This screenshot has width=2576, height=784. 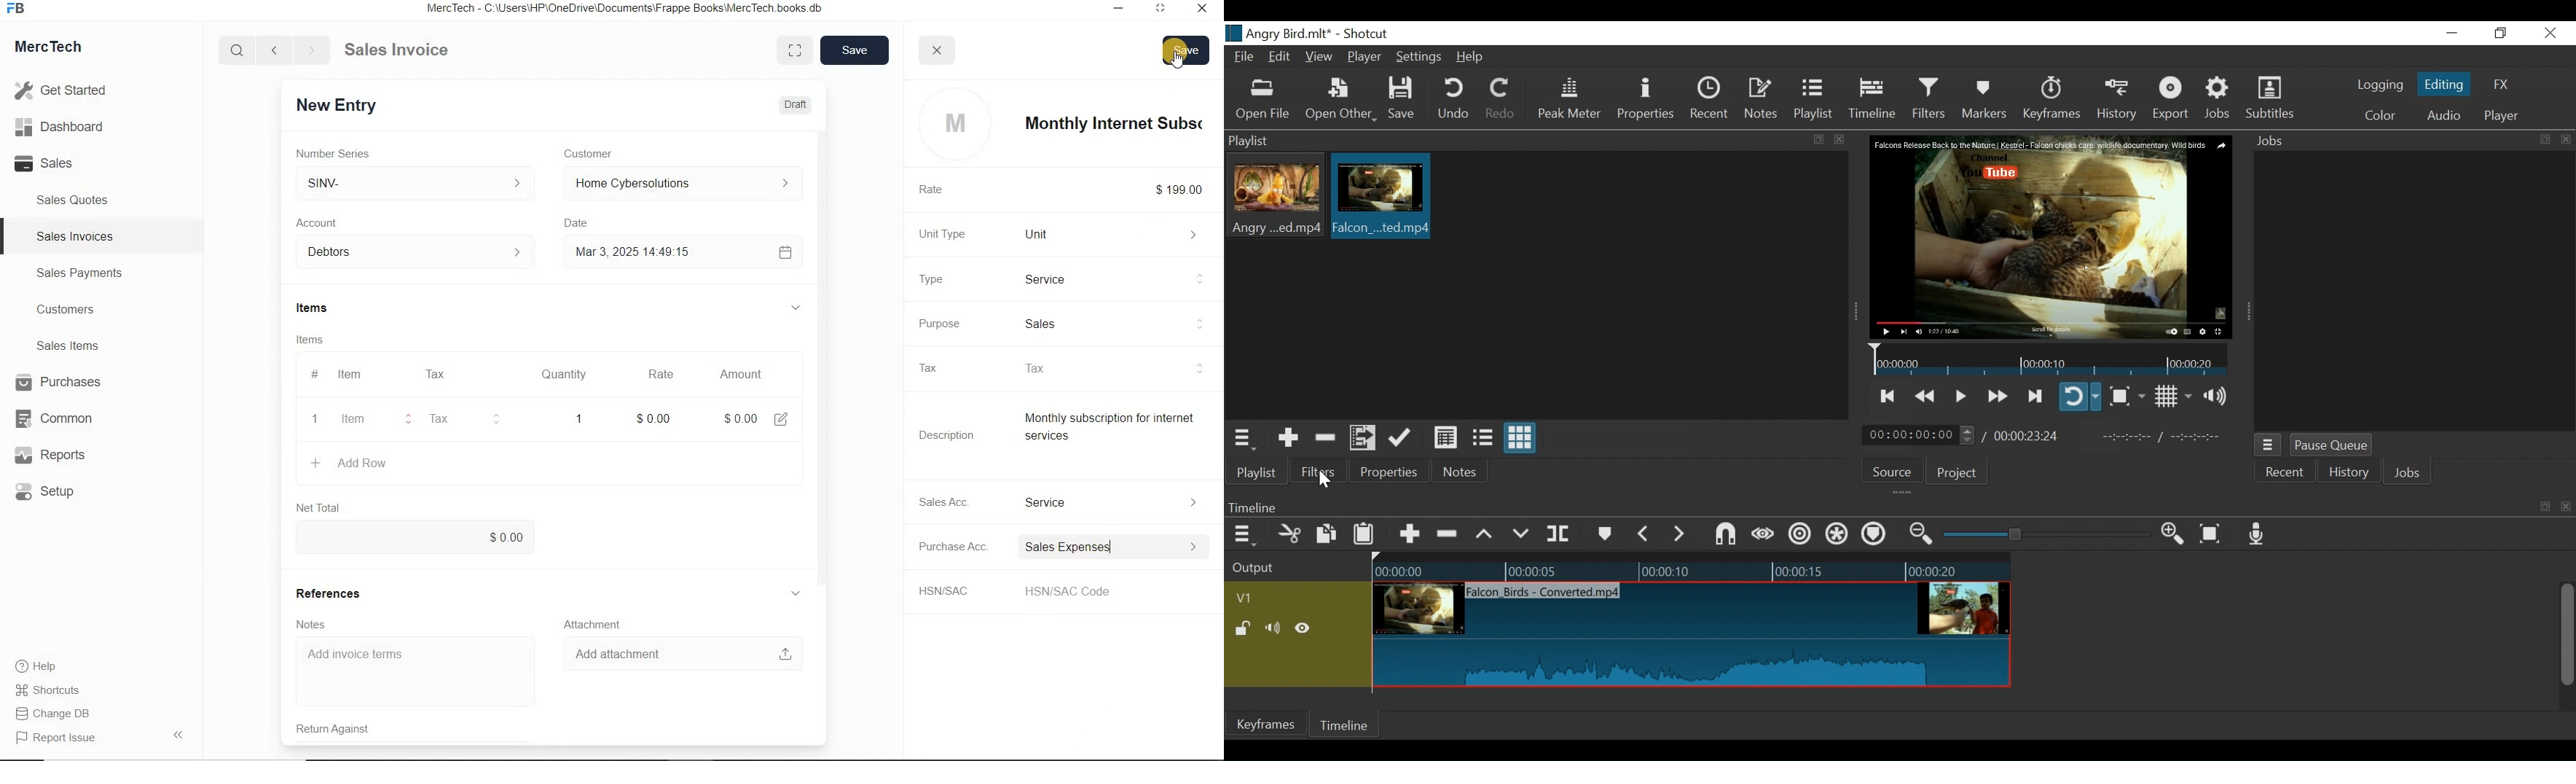 What do you see at coordinates (1328, 536) in the screenshot?
I see `Copy` at bounding box center [1328, 536].